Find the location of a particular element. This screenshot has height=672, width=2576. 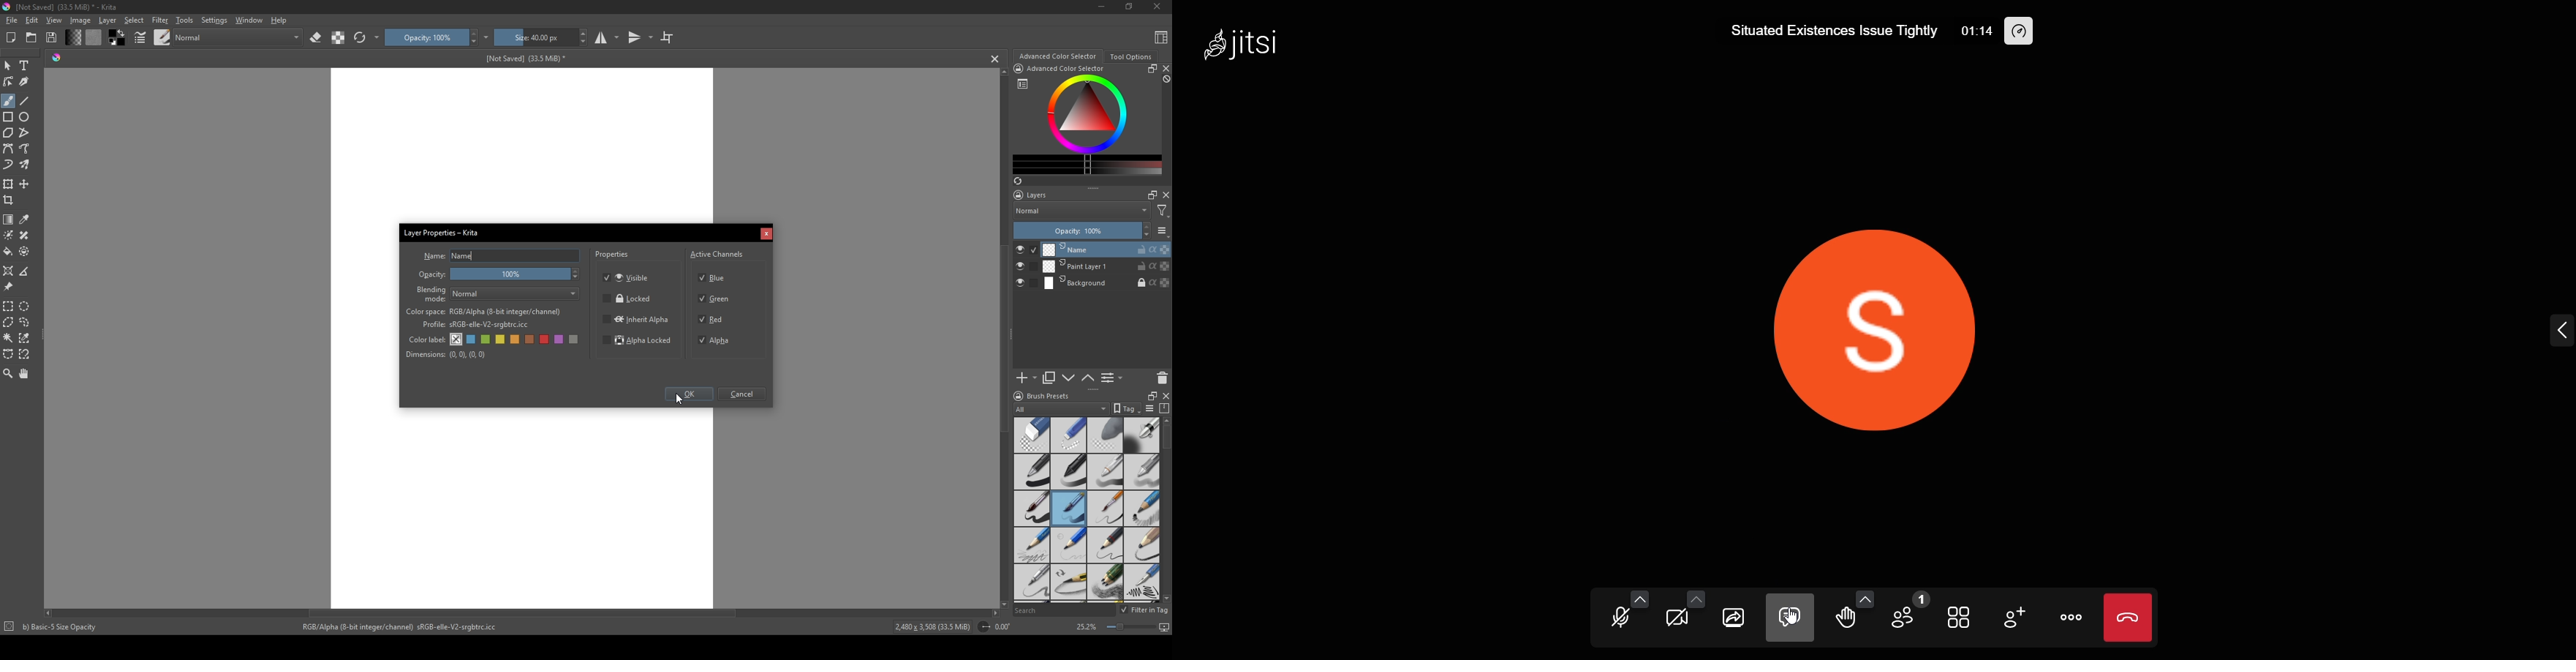

Print Layer 1 is located at coordinates (1107, 267).